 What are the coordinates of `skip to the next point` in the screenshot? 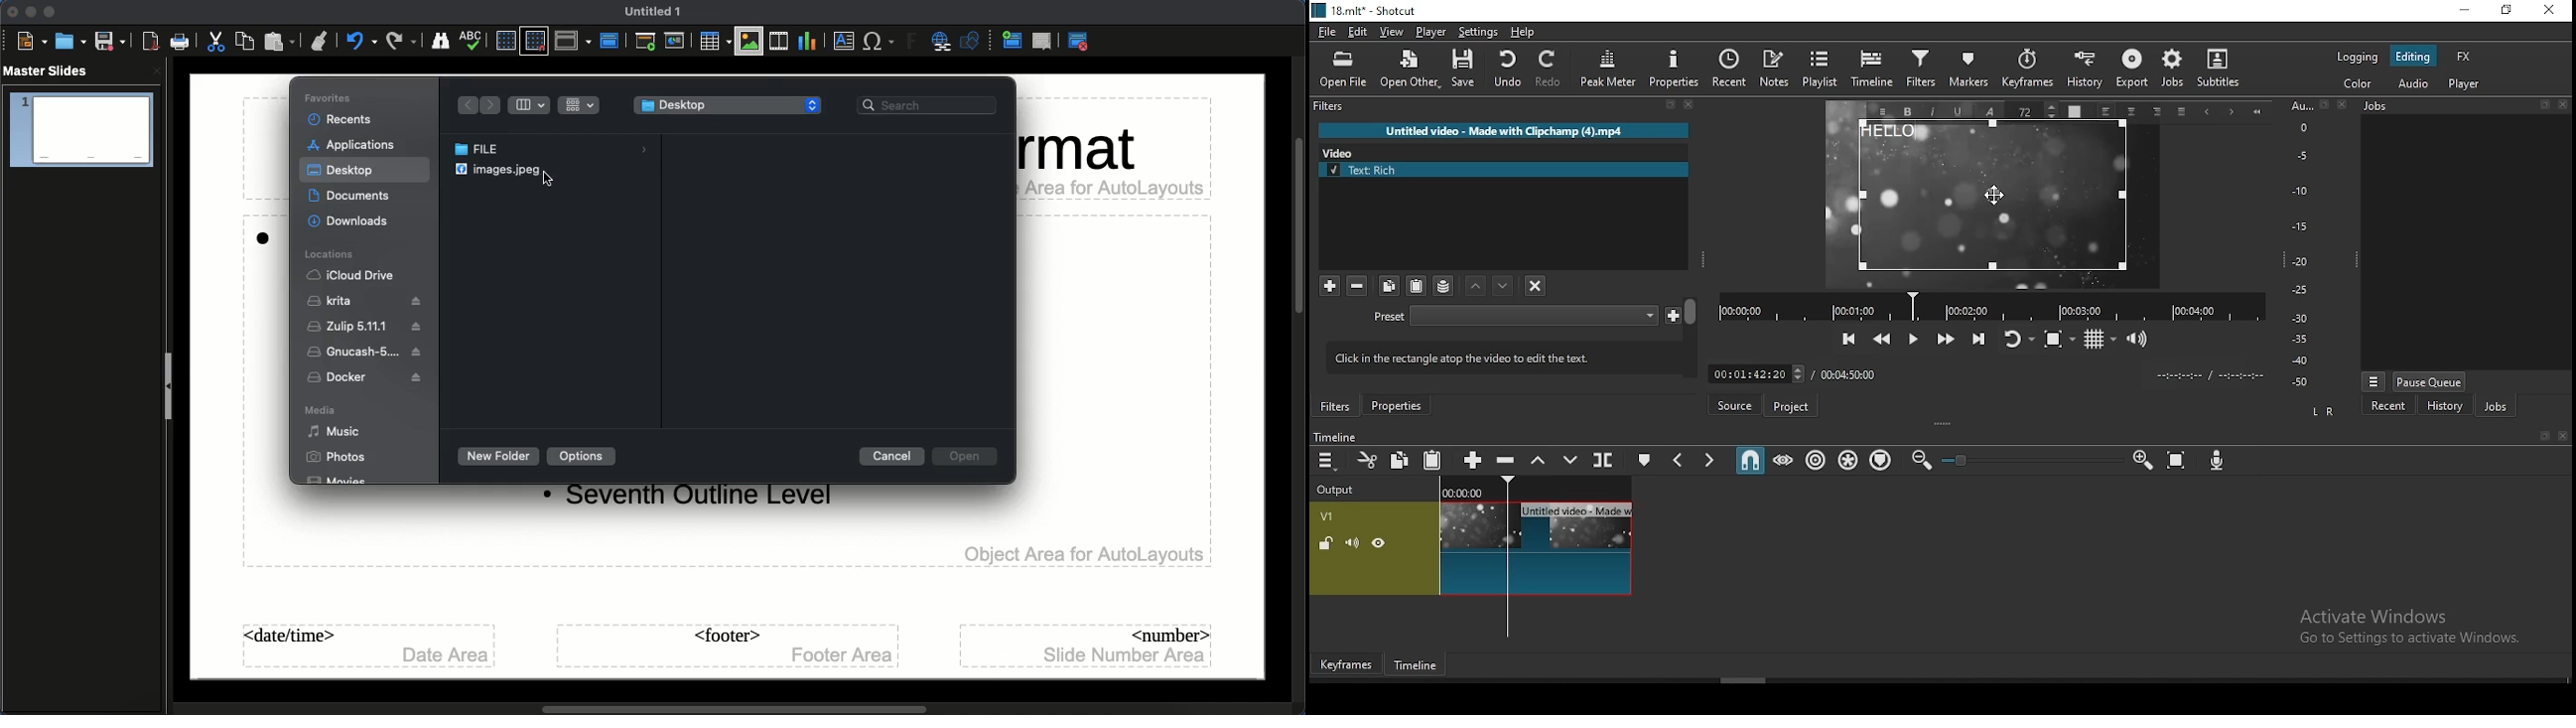 It's located at (1979, 338).